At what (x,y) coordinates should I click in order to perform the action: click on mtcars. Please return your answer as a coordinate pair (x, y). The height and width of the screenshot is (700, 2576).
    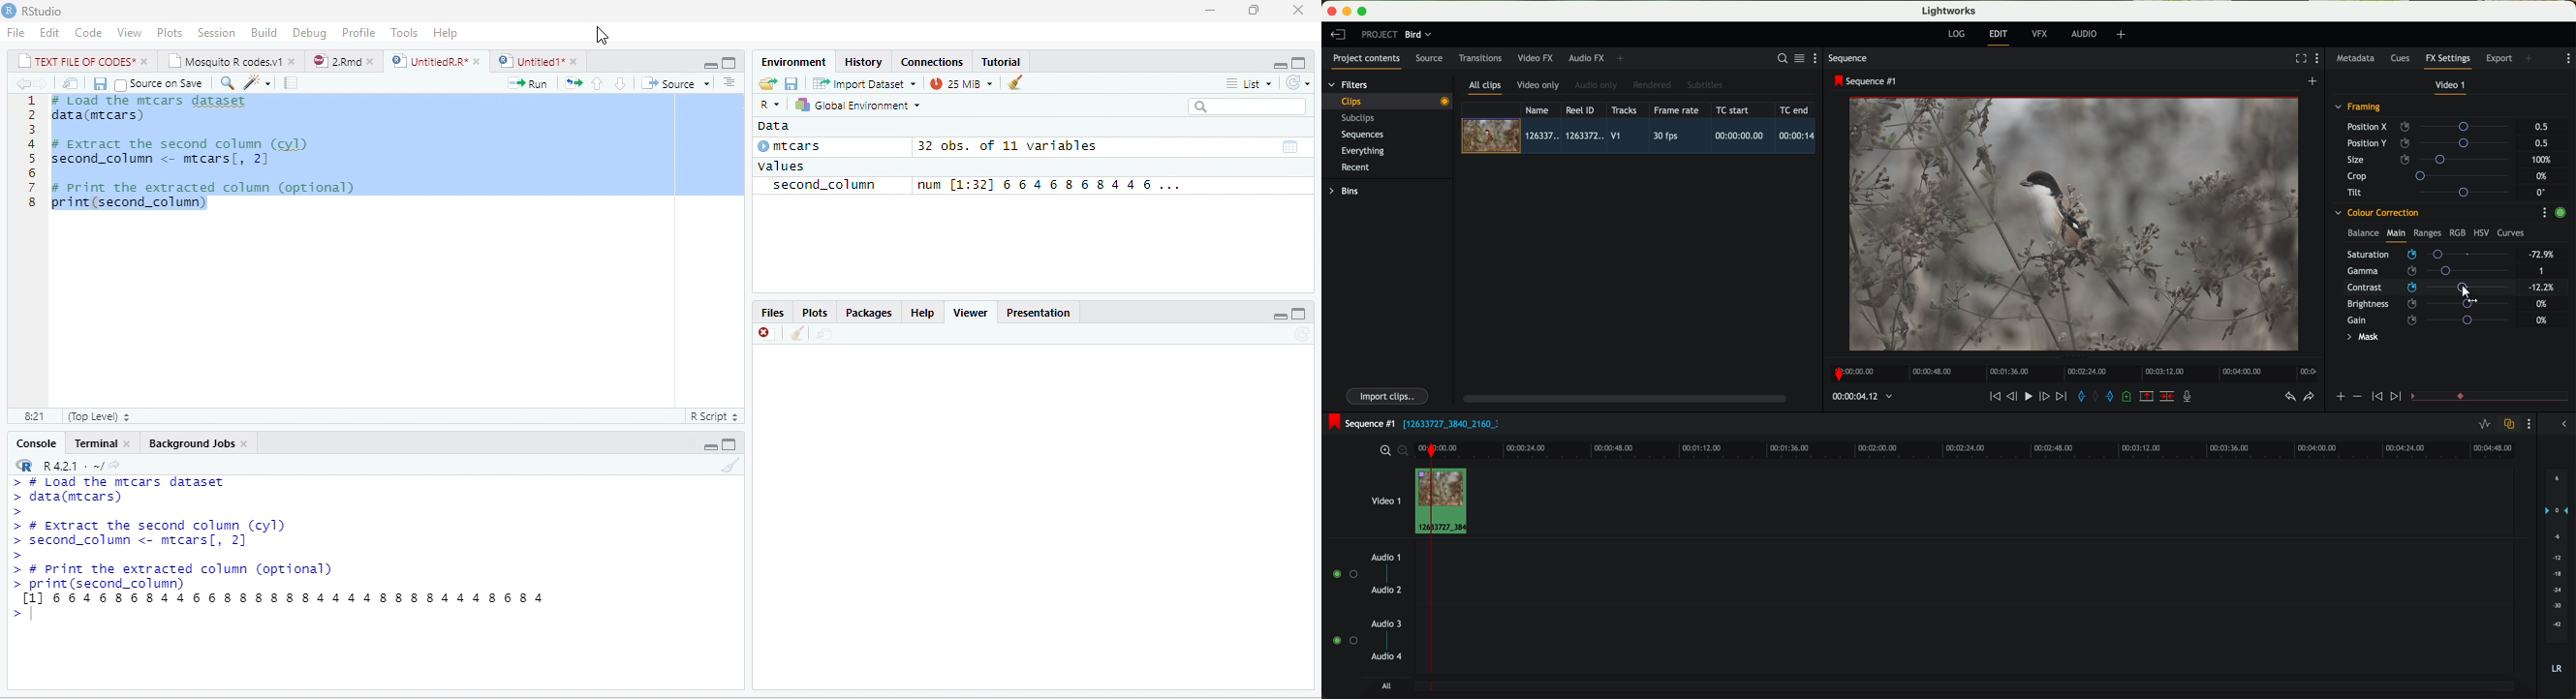
    Looking at the image, I should click on (790, 146).